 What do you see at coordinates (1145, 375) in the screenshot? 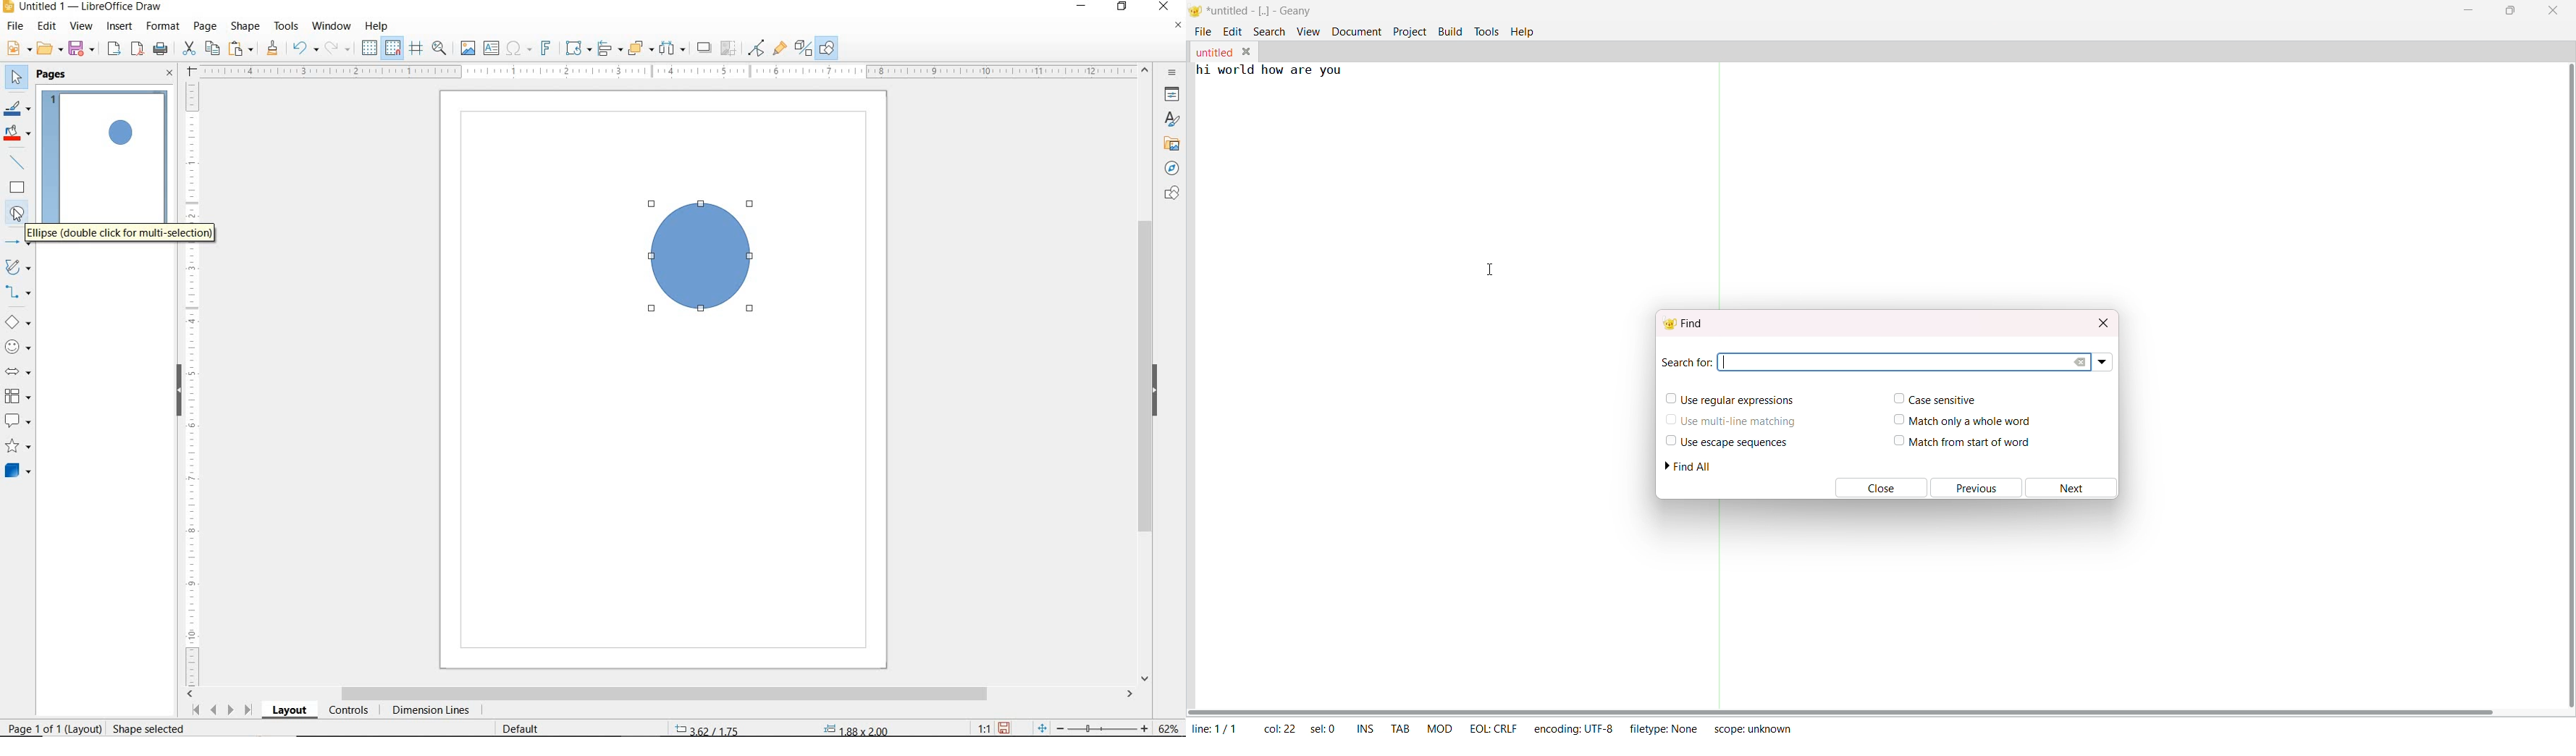
I see `SCROLLBAR` at bounding box center [1145, 375].